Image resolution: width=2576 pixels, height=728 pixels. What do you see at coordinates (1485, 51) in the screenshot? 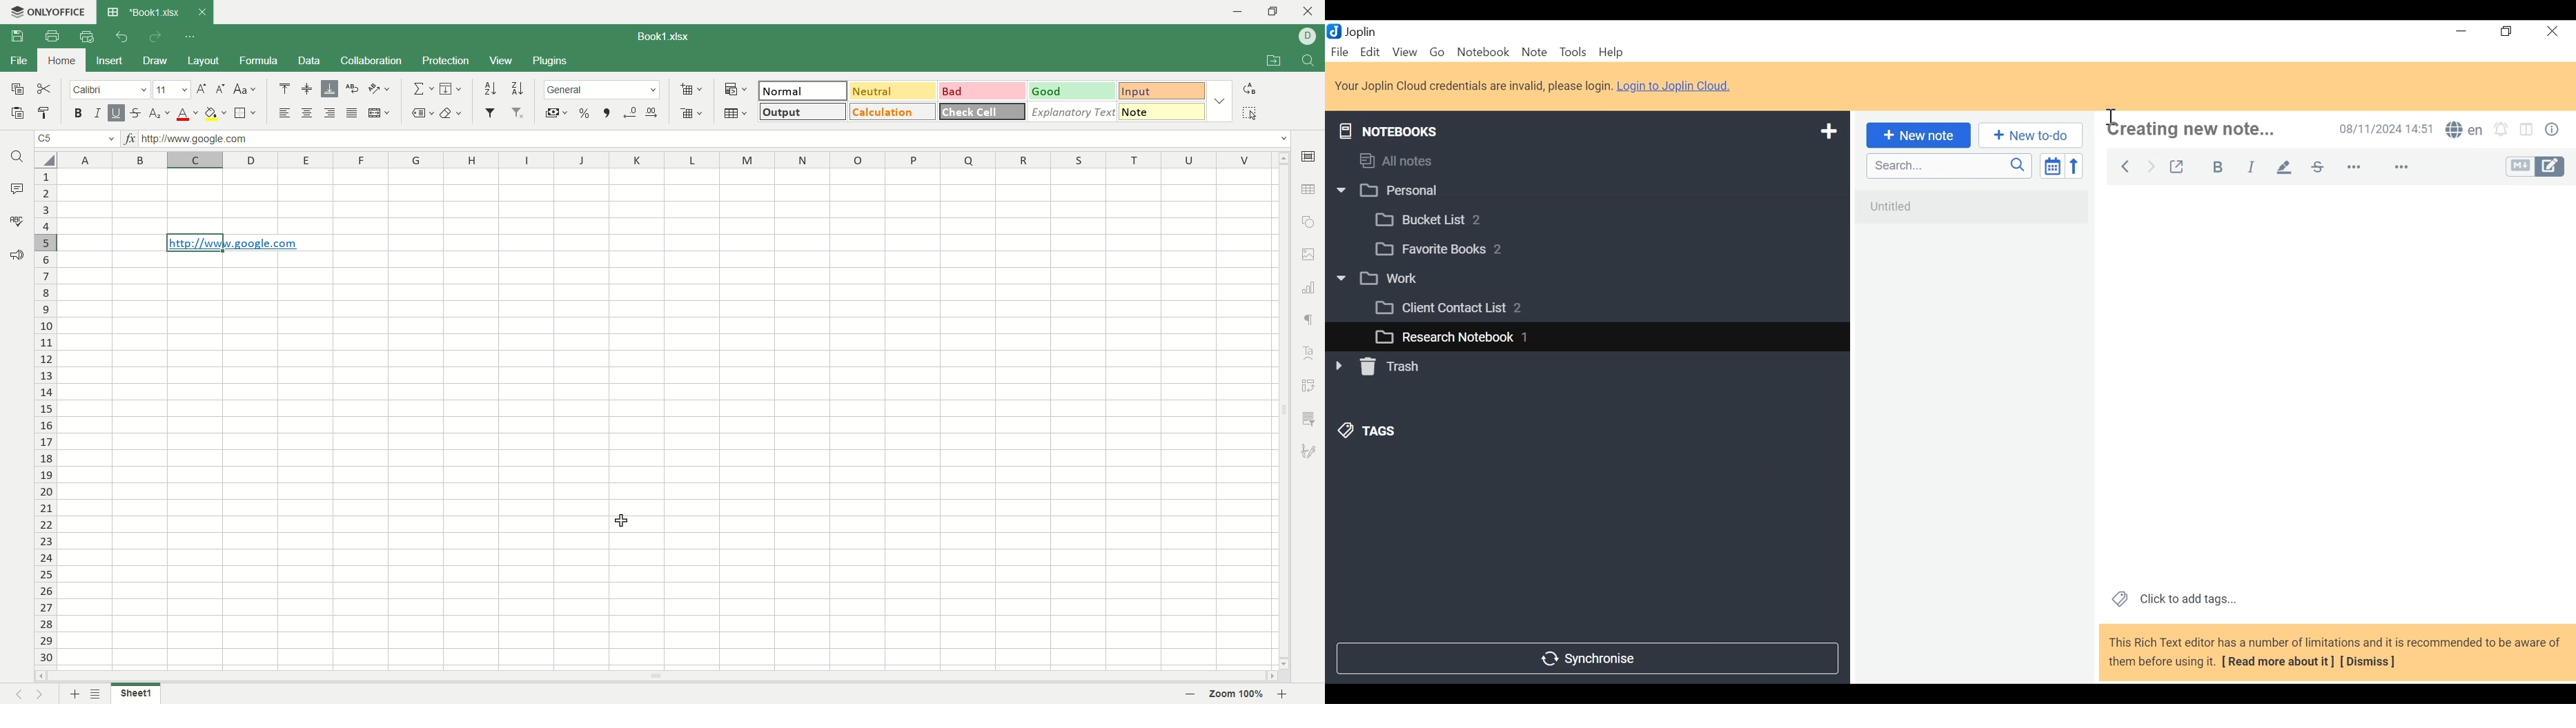
I see `Notebook` at bounding box center [1485, 51].